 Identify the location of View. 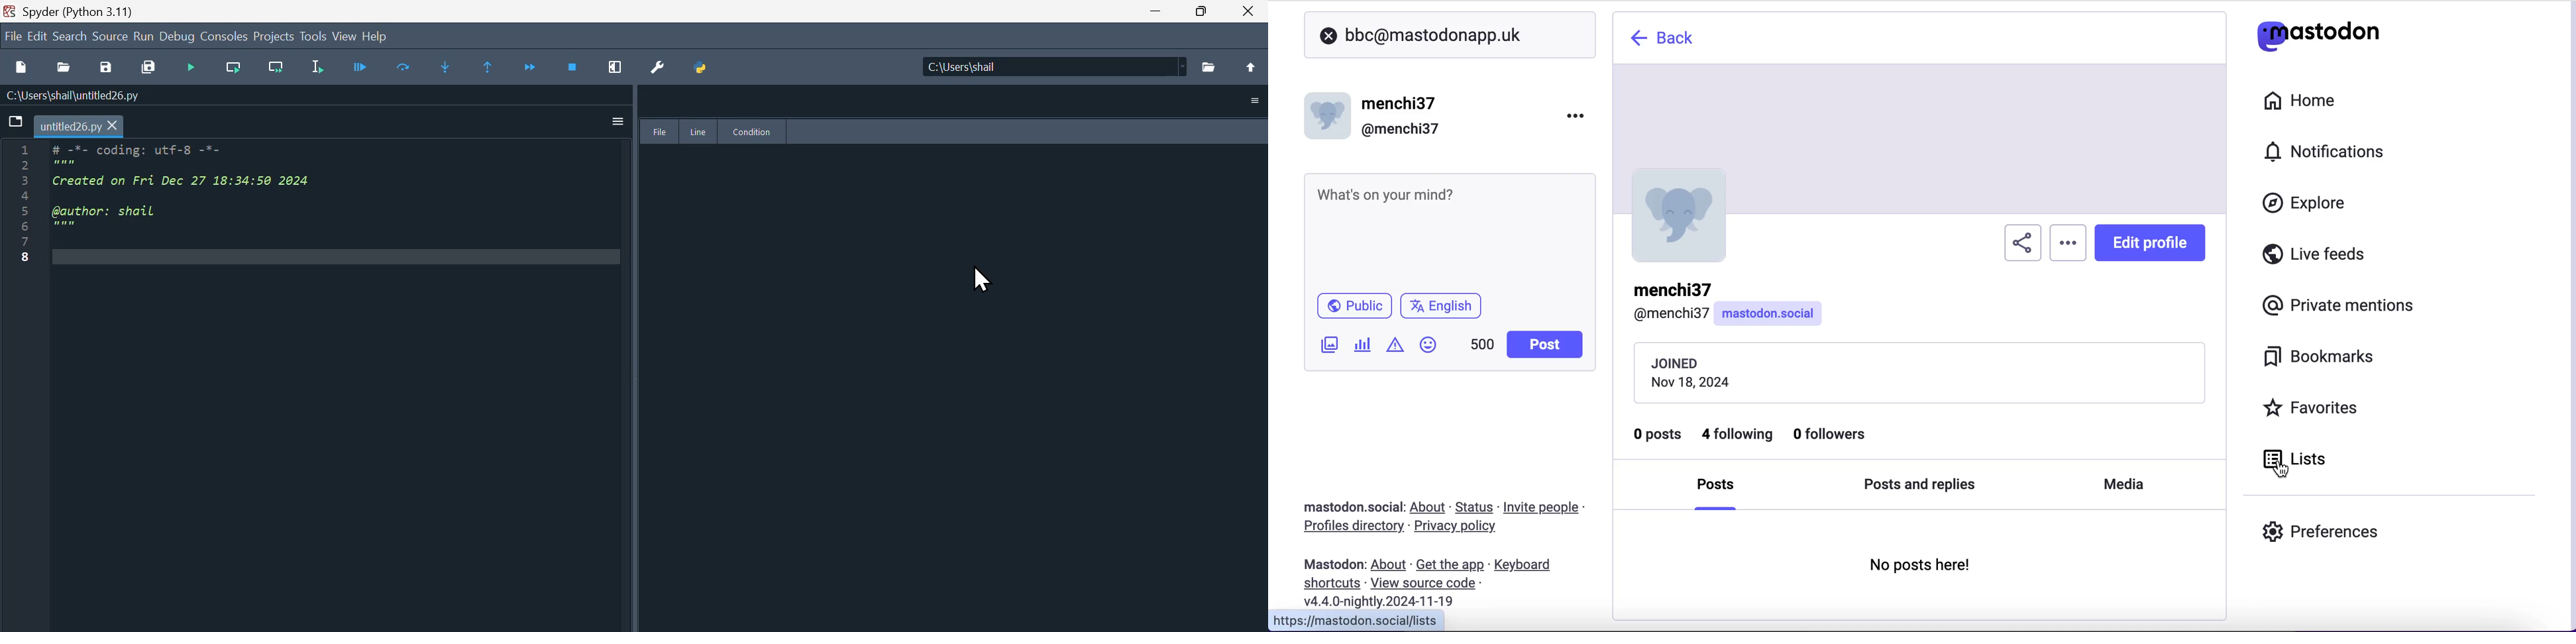
(343, 36).